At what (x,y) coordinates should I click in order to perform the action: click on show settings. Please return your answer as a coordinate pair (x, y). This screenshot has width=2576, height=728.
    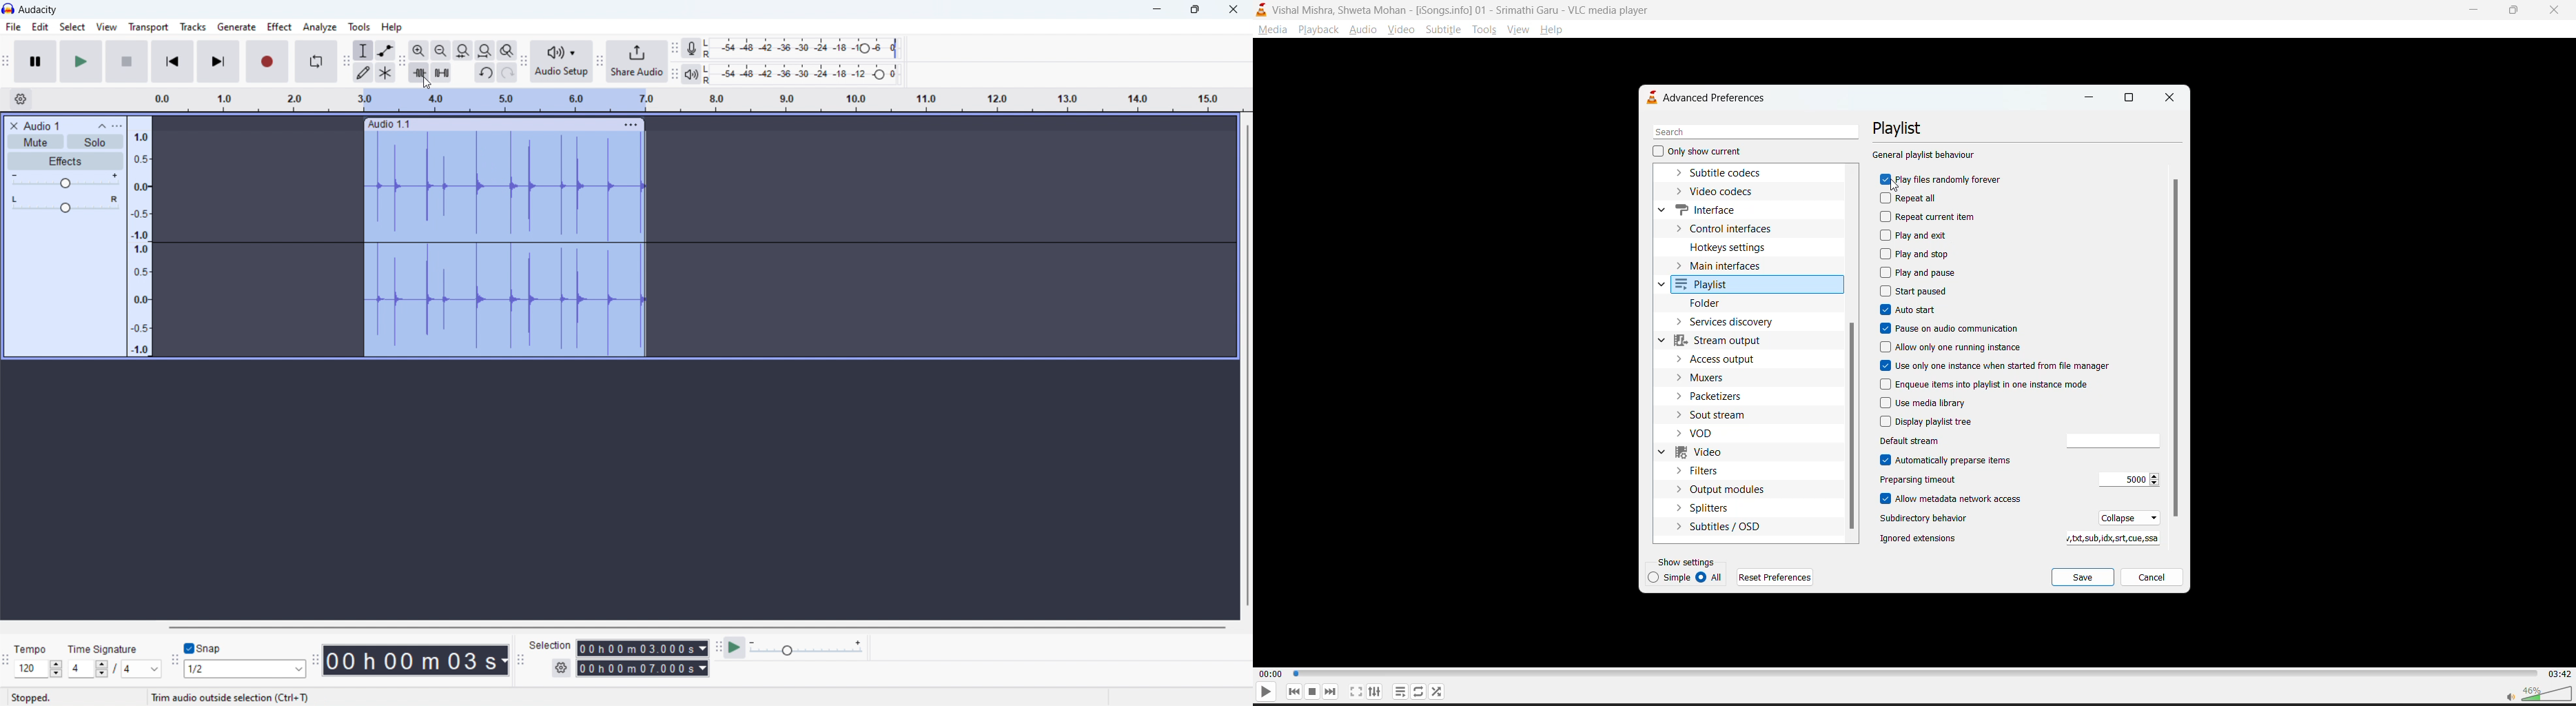
    Looking at the image, I should click on (1686, 563).